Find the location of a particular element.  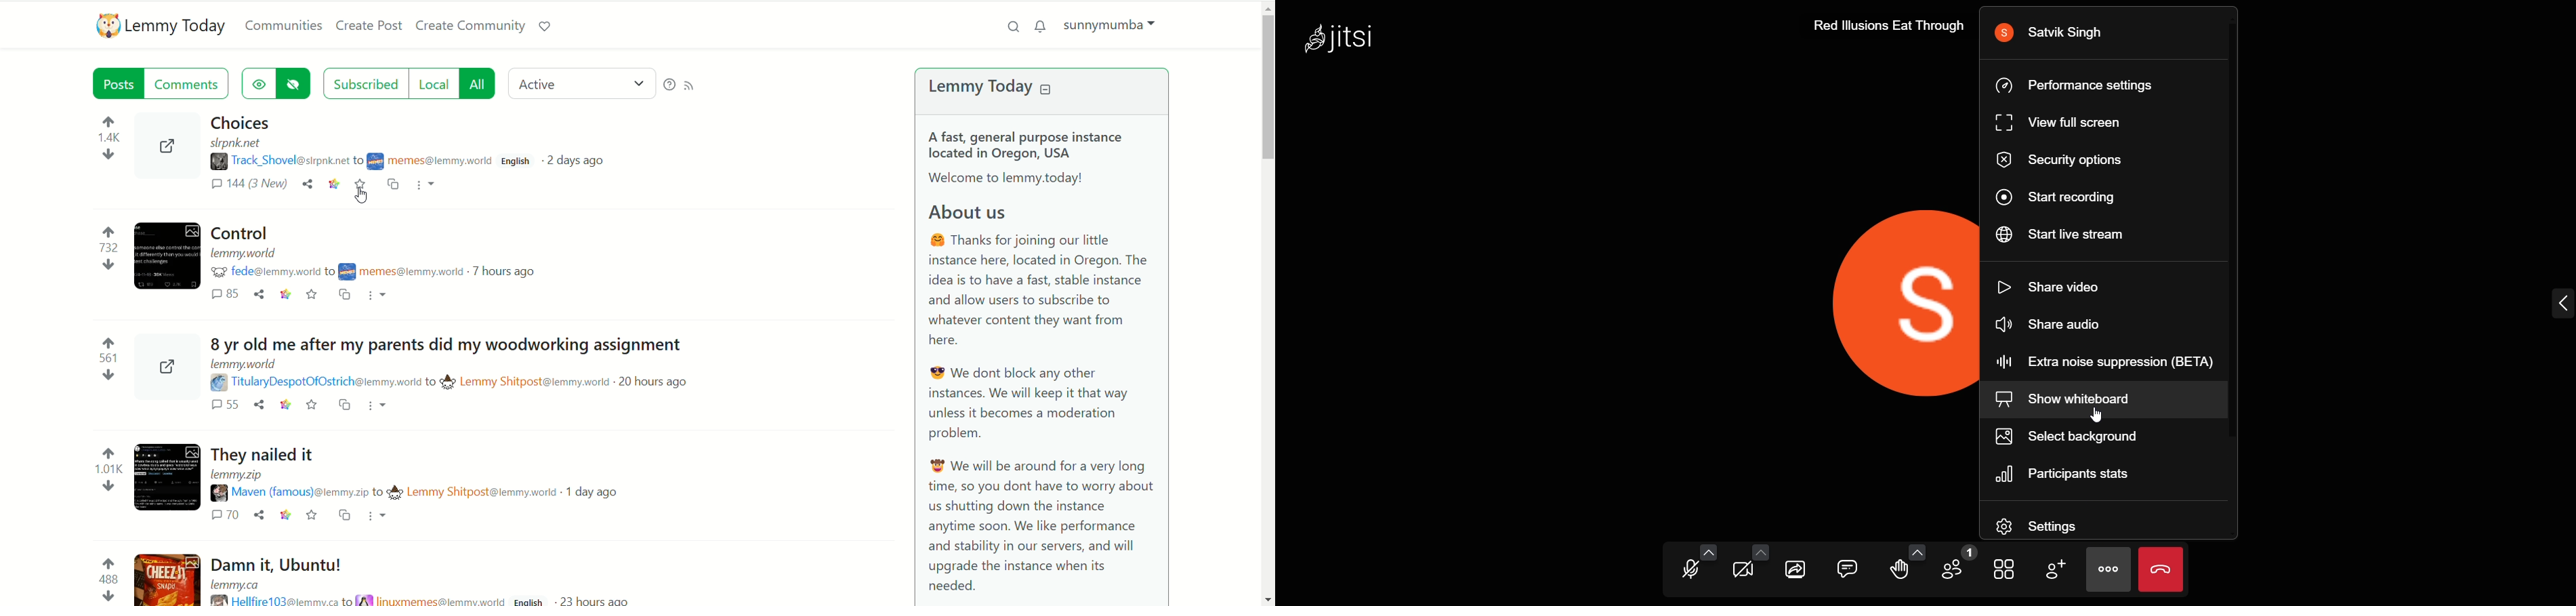

link is located at coordinates (334, 183).